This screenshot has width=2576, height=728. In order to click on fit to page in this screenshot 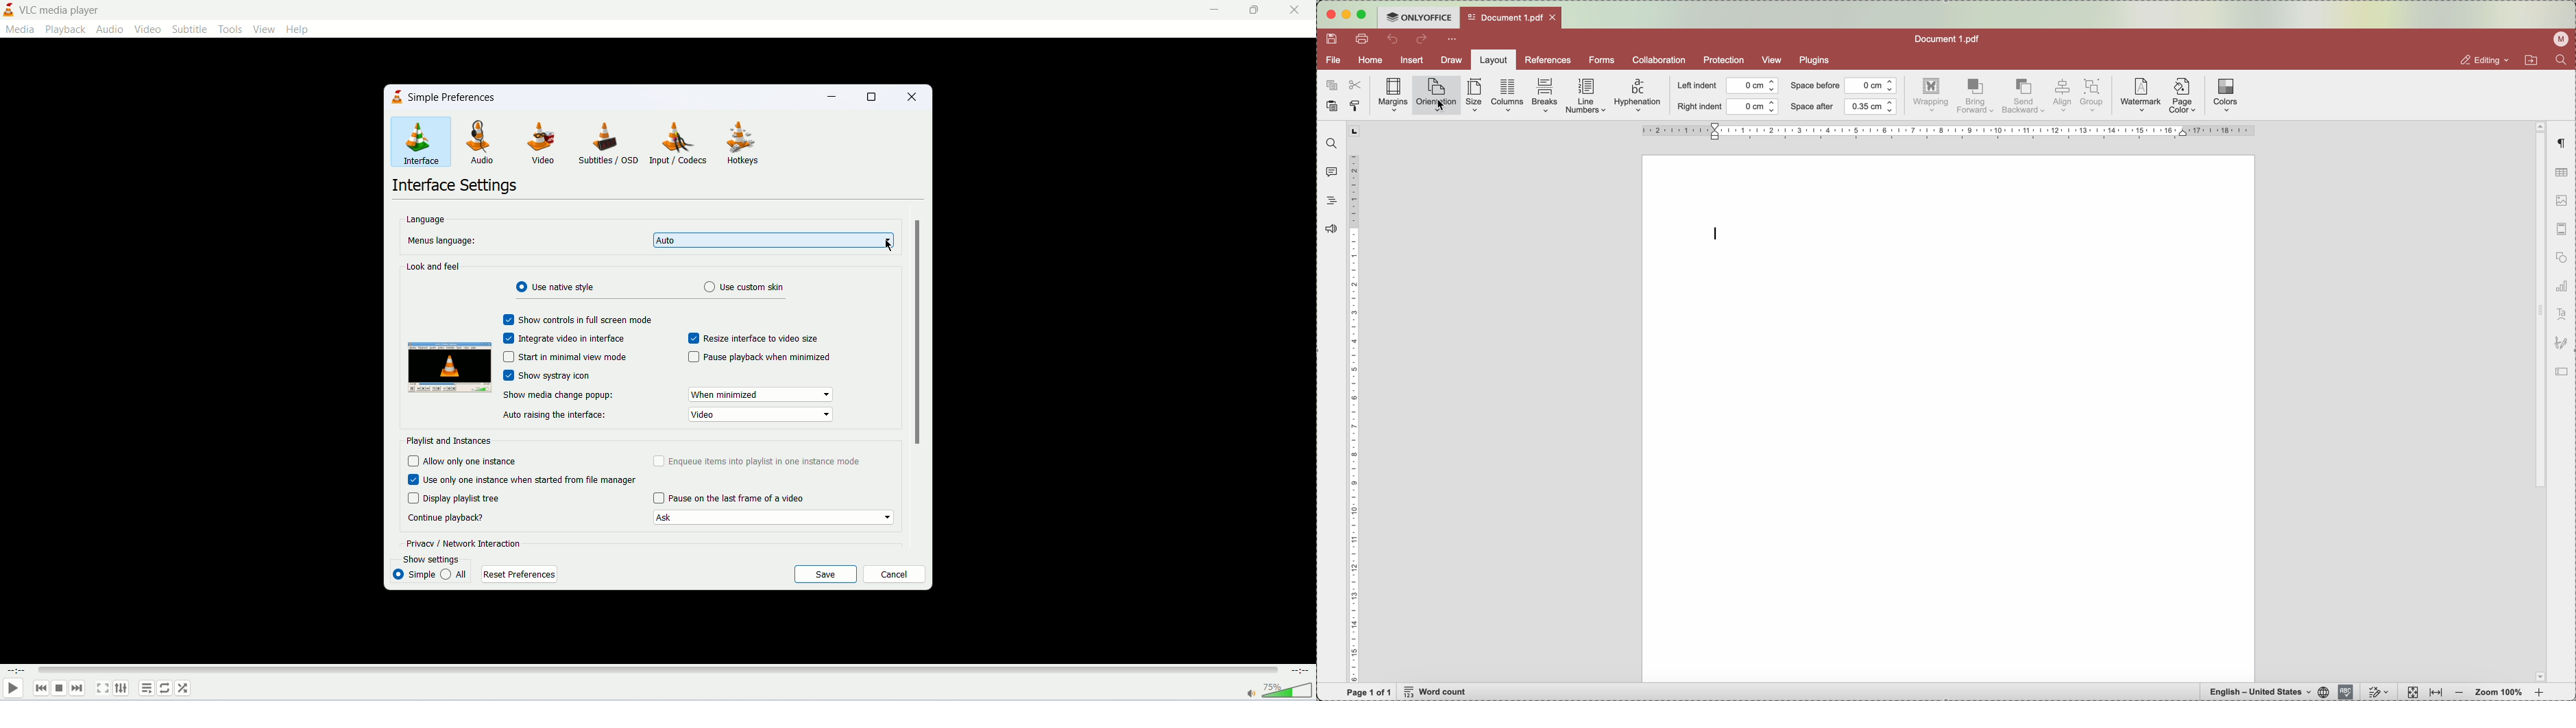, I will do `click(2411, 692)`.